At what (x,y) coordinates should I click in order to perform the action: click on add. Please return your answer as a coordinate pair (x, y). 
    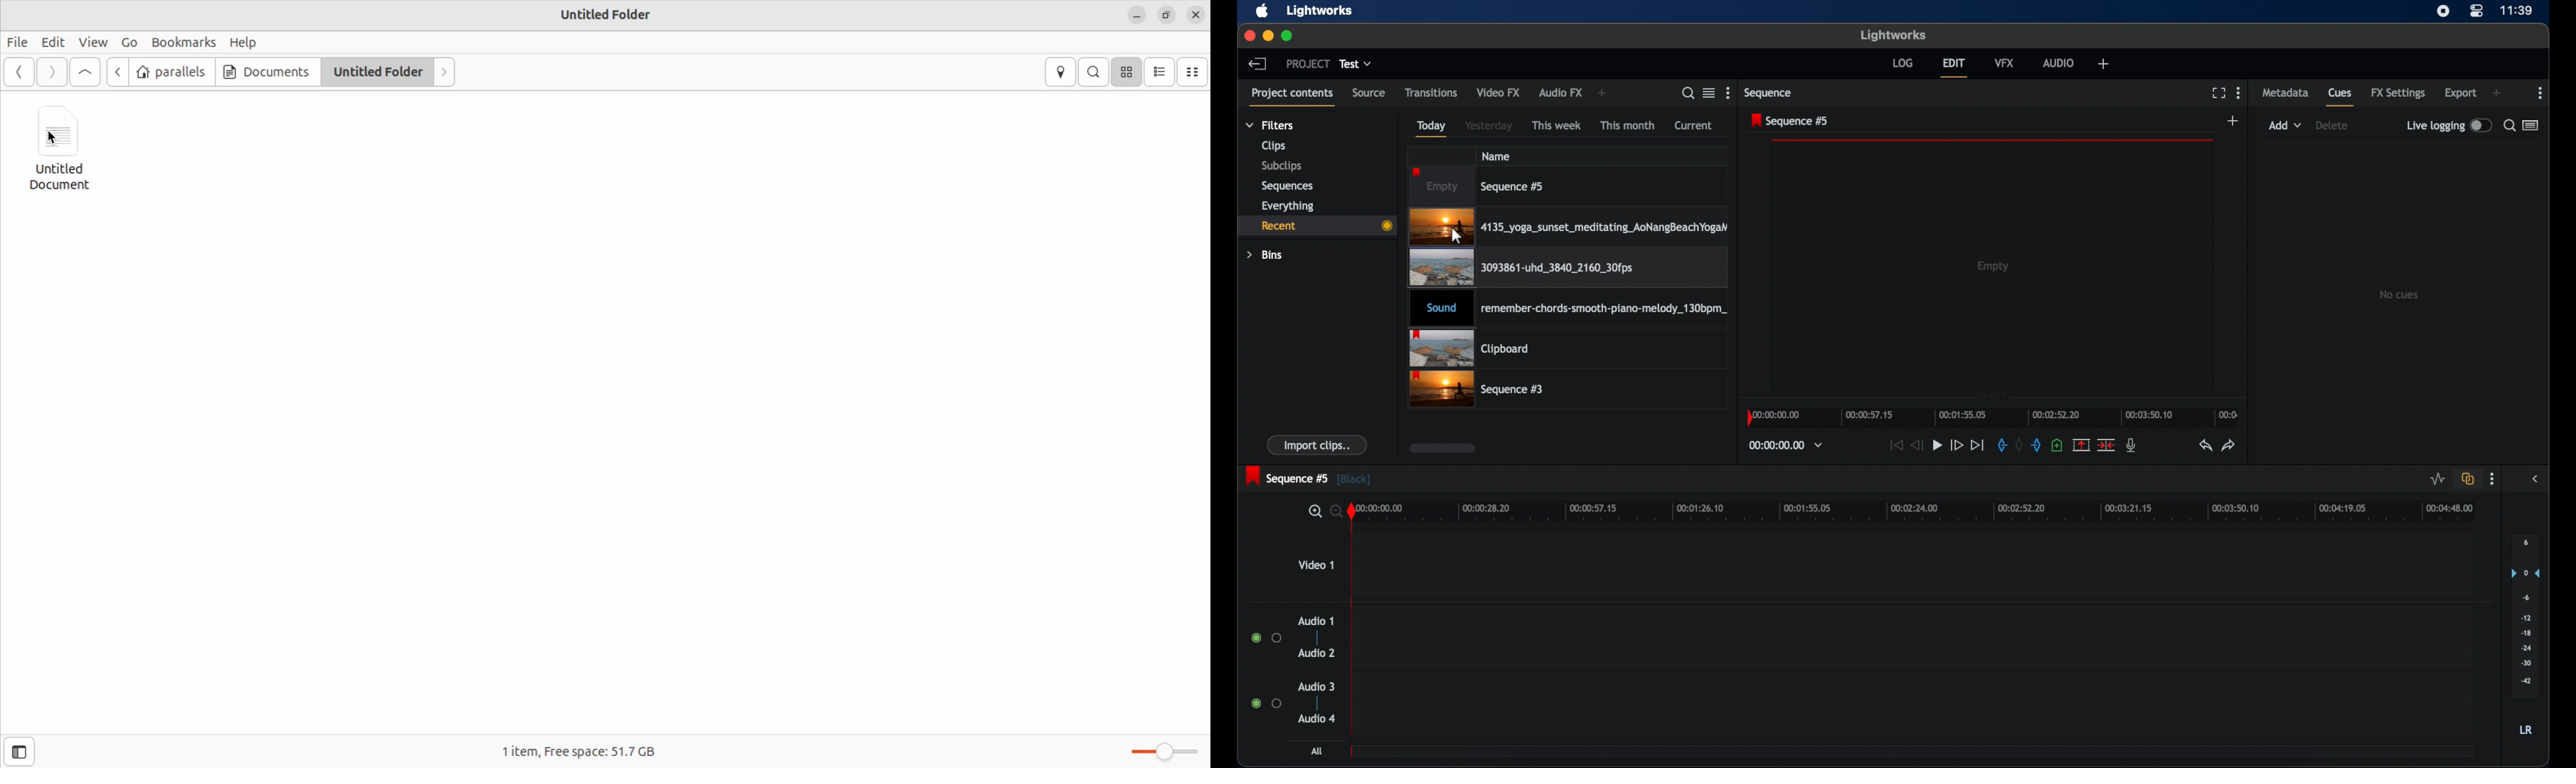
    Looking at the image, I should click on (1602, 92).